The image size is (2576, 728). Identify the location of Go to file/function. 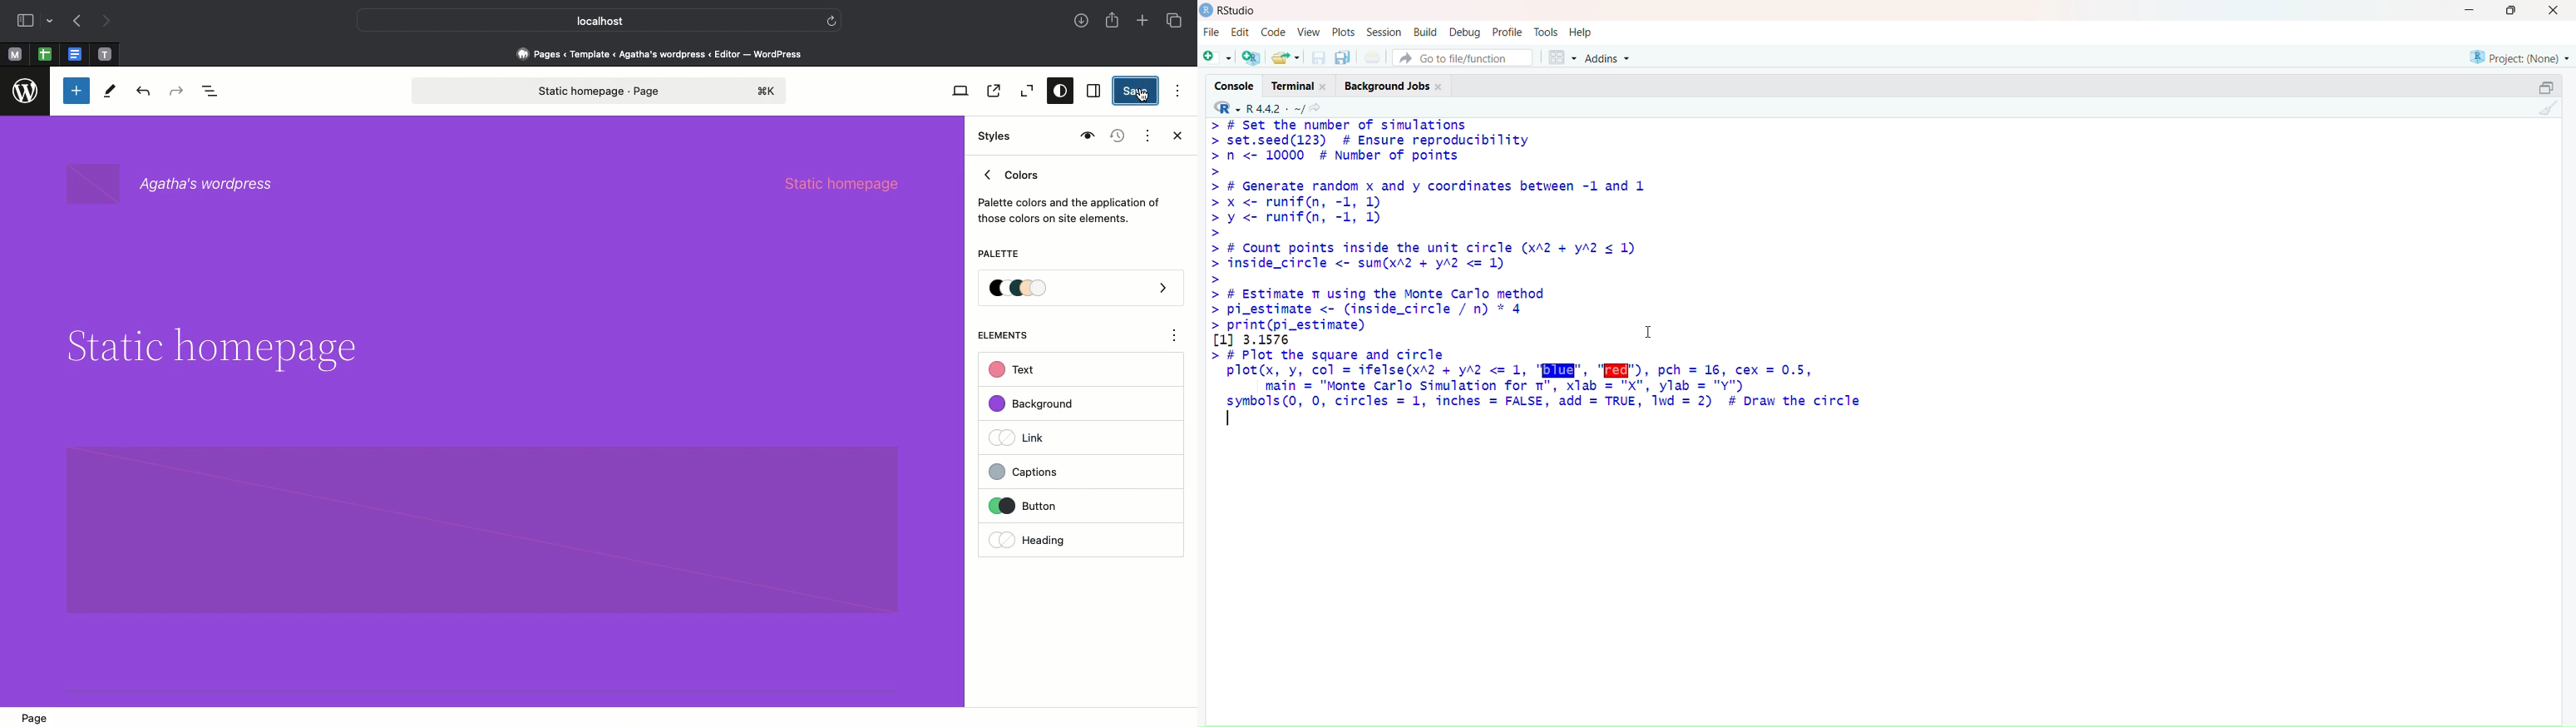
(1467, 58).